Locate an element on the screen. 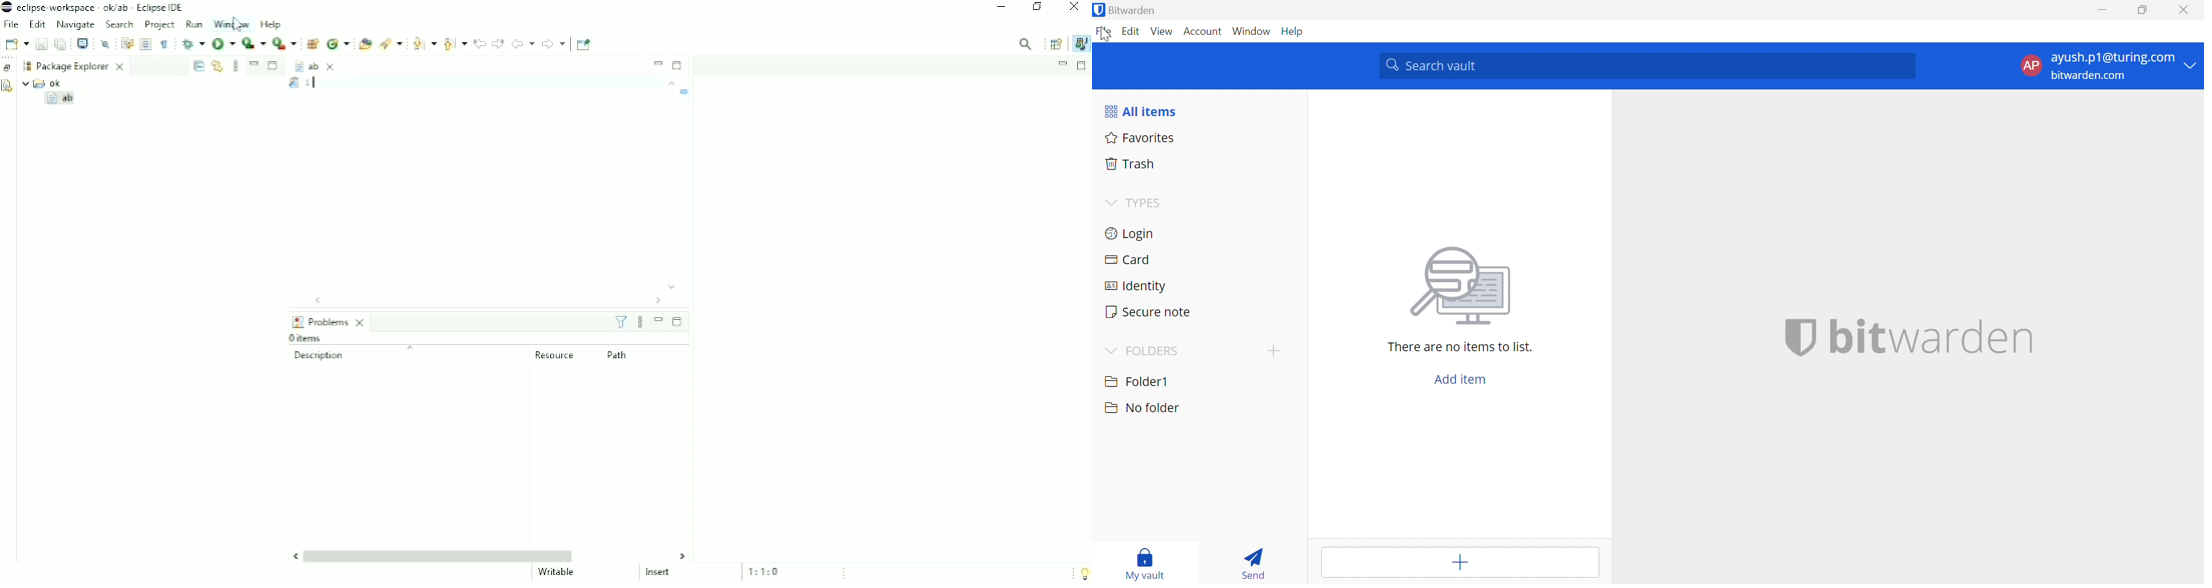  My Vault is located at coordinates (1147, 561).